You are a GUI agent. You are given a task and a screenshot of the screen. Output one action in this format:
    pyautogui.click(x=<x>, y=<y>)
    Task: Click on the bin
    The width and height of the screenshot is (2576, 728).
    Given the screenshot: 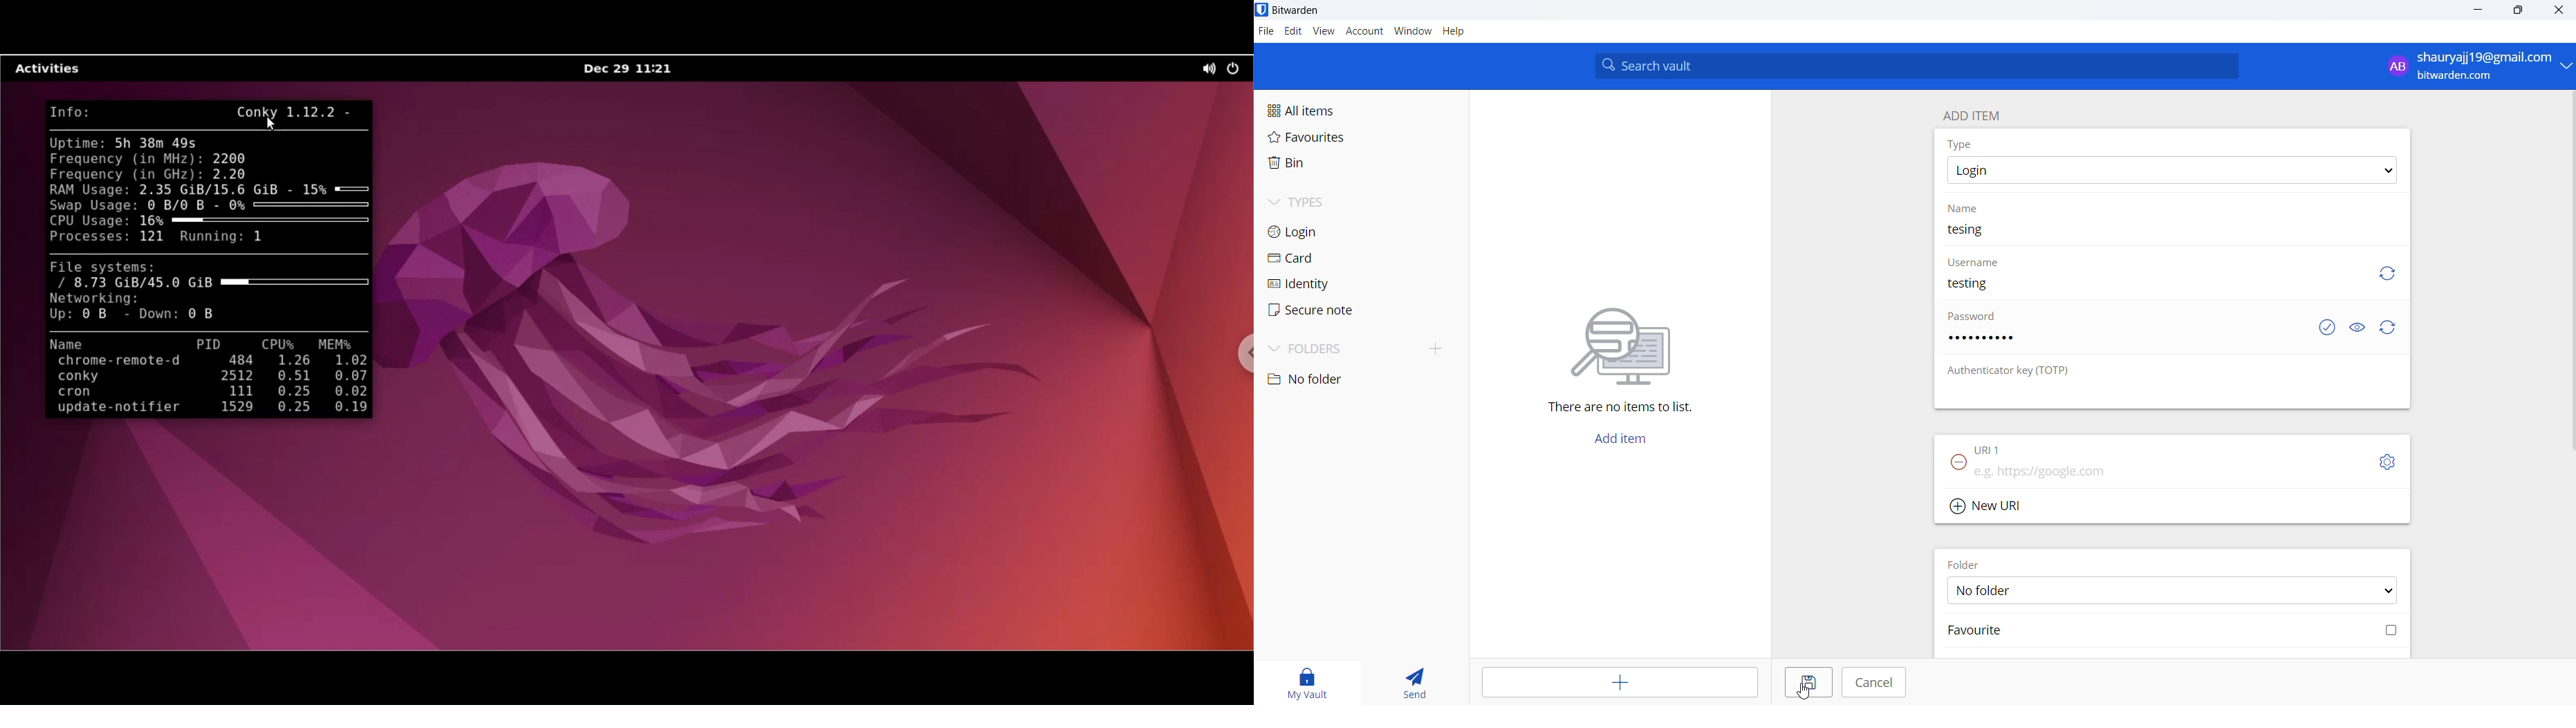 What is the action you would take?
    pyautogui.click(x=1324, y=167)
    